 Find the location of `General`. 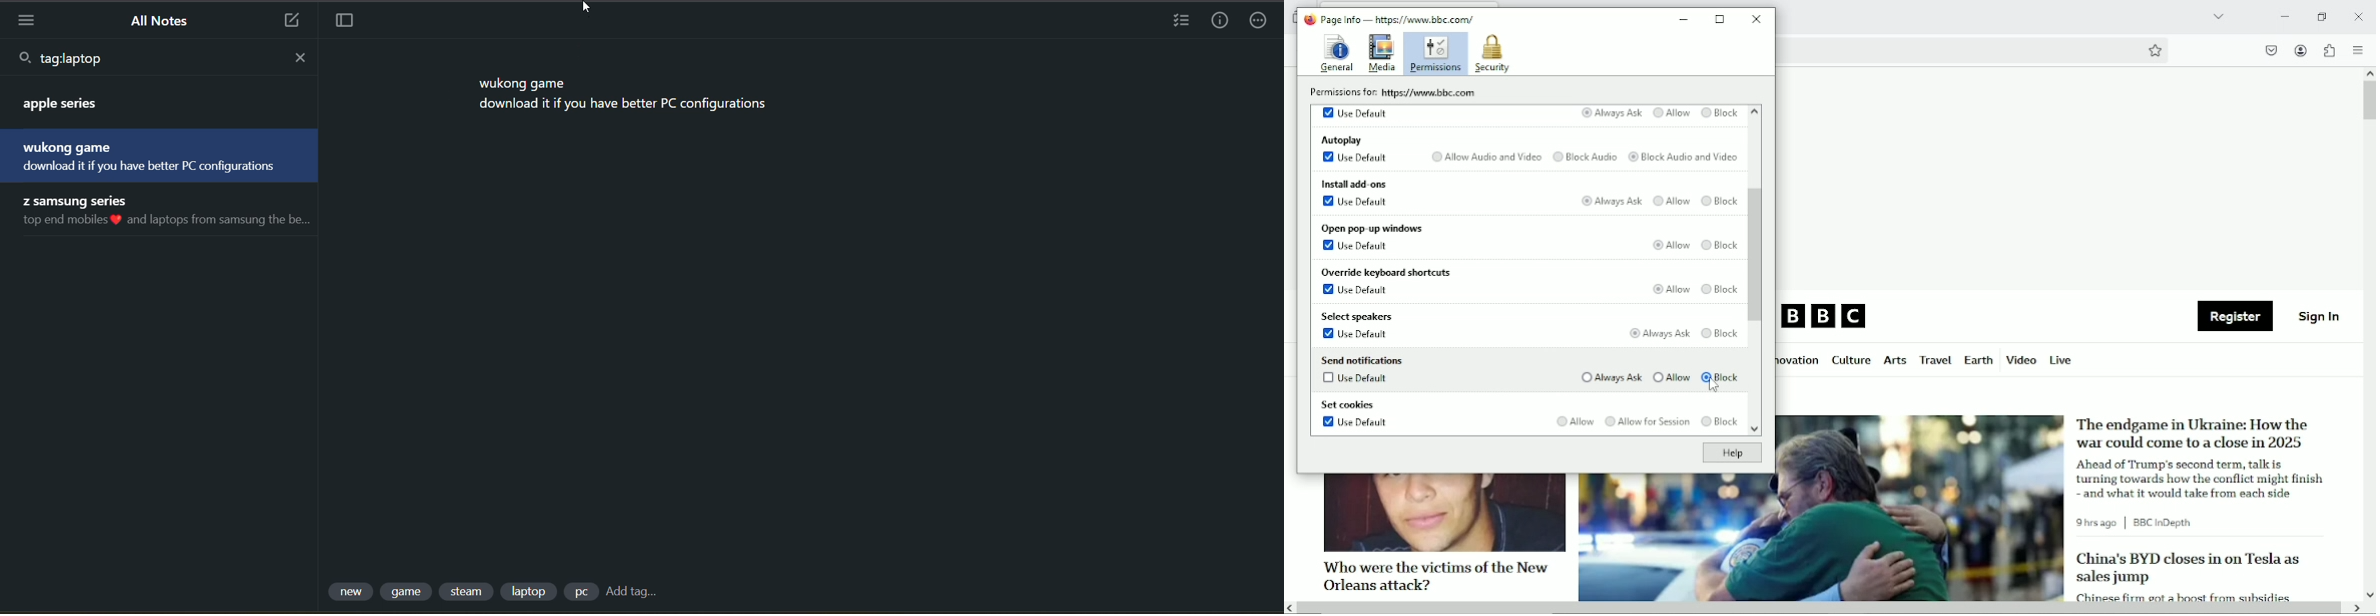

General is located at coordinates (1335, 52).